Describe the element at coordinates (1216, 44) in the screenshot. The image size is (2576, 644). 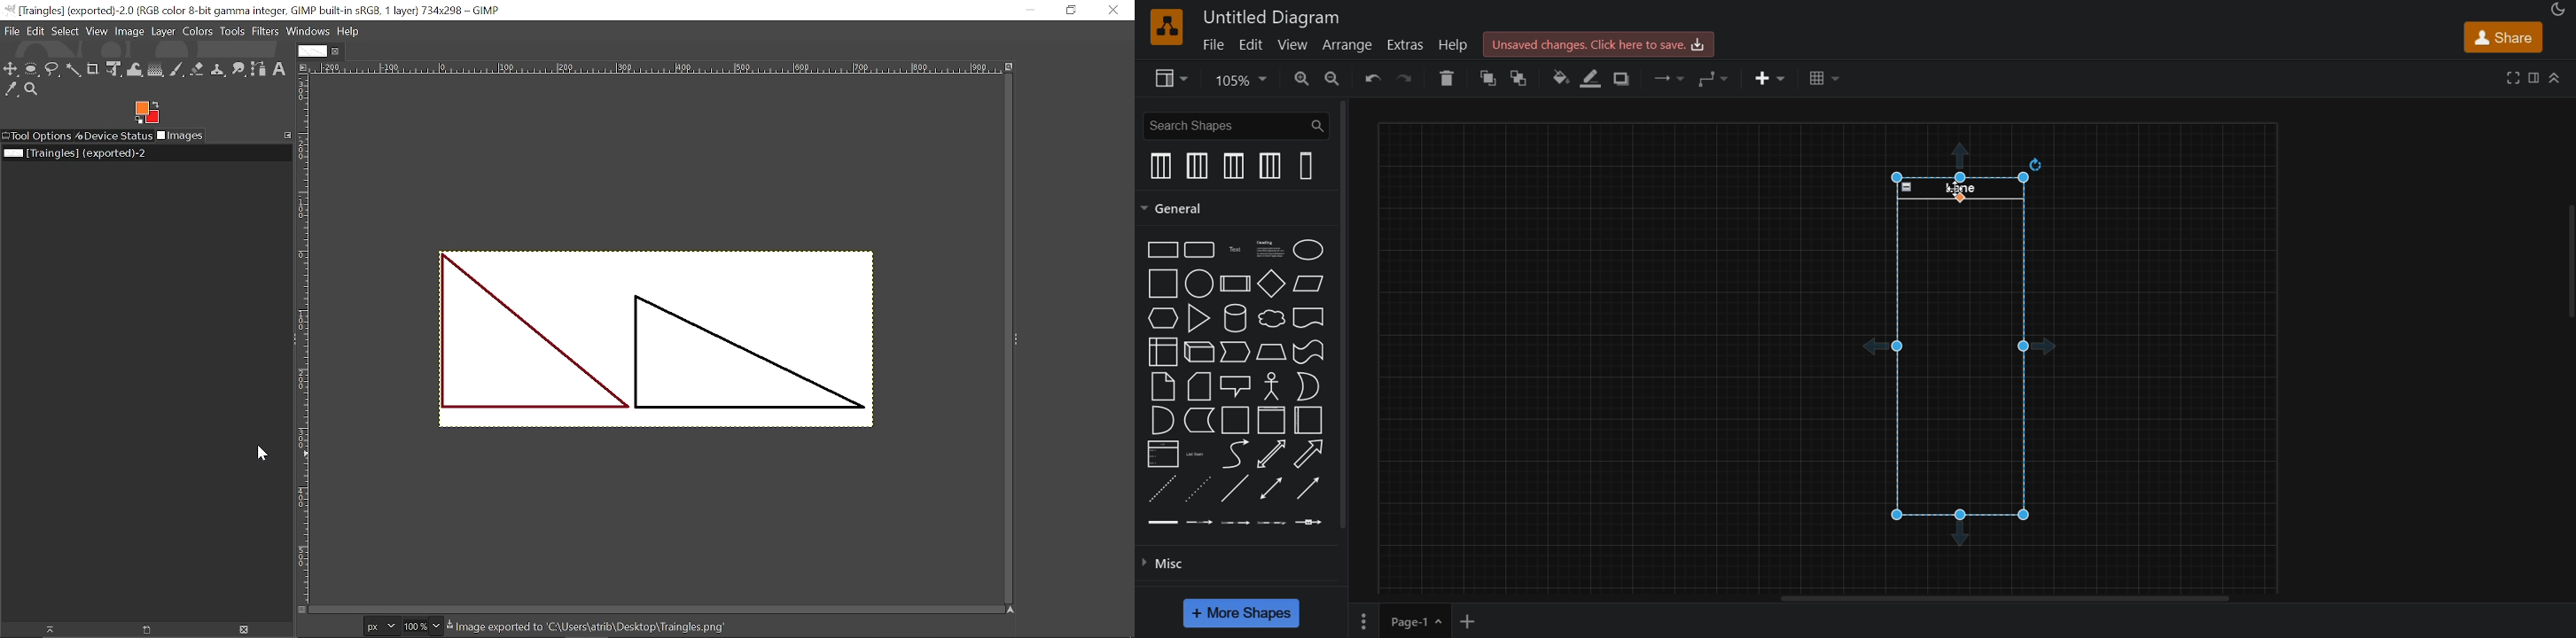
I see `file` at that location.